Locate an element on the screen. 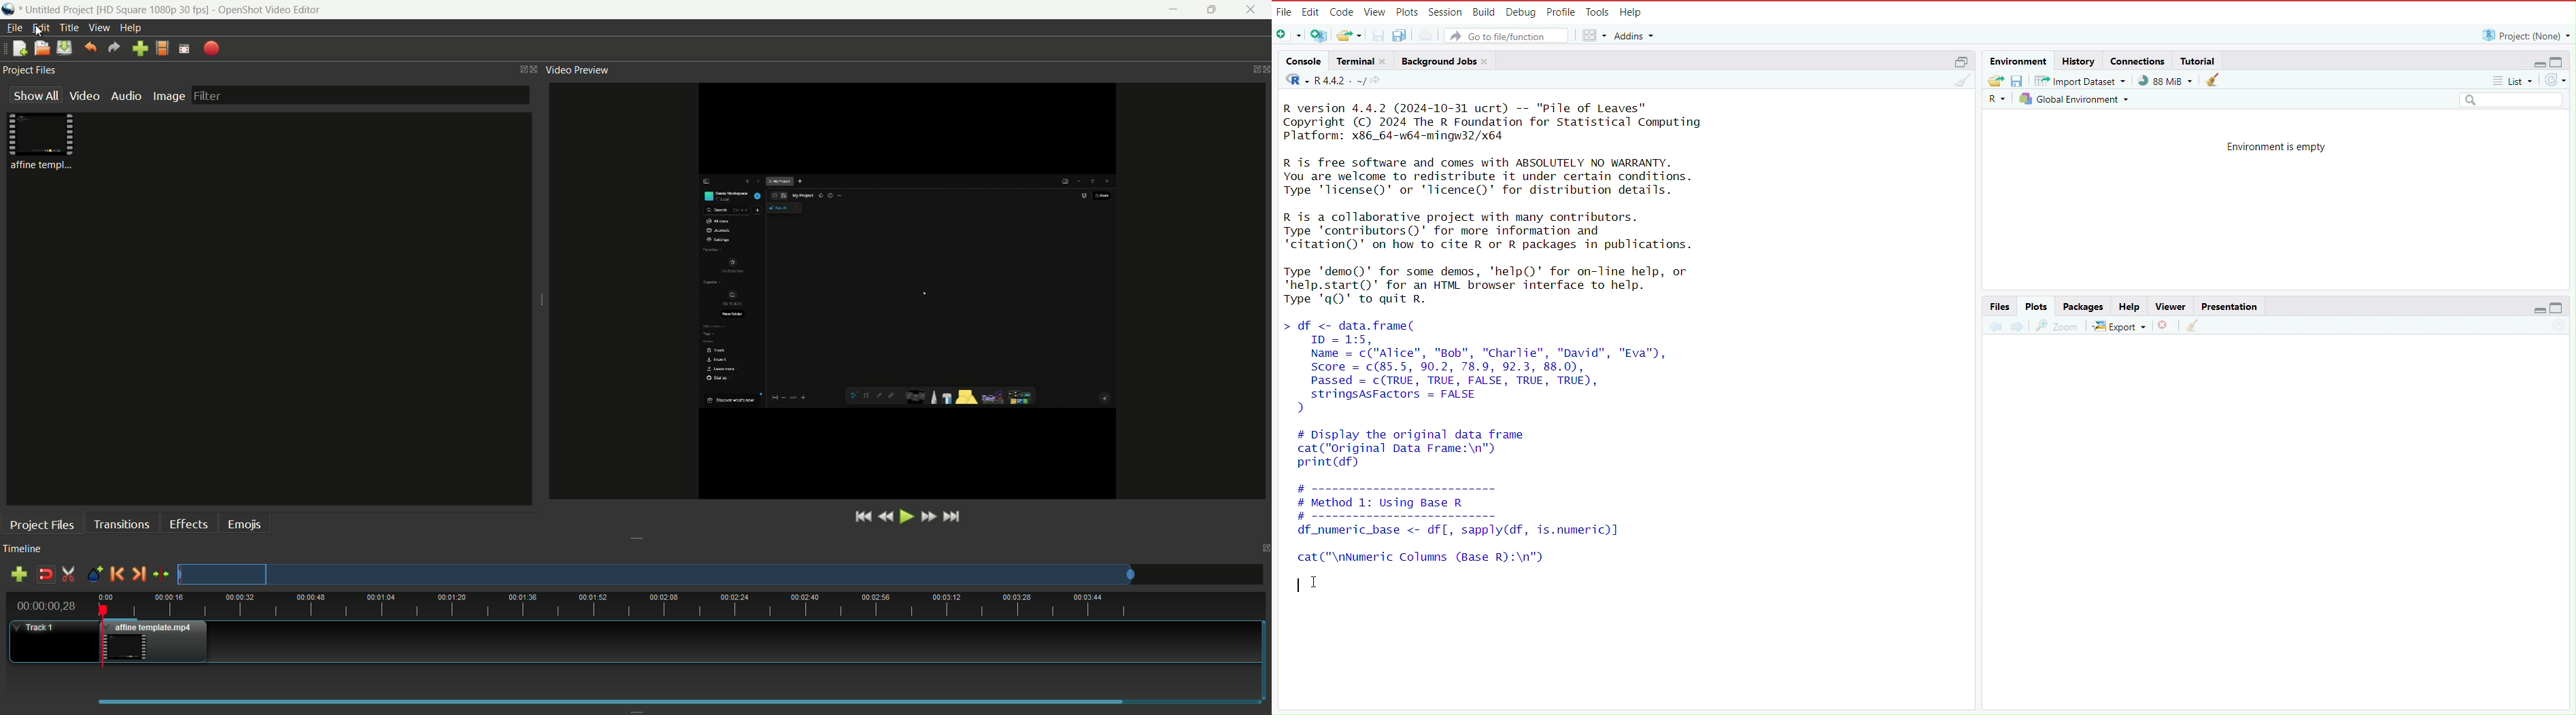 The width and height of the screenshot is (2576, 728). maximize is located at coordinates (1959, 60).